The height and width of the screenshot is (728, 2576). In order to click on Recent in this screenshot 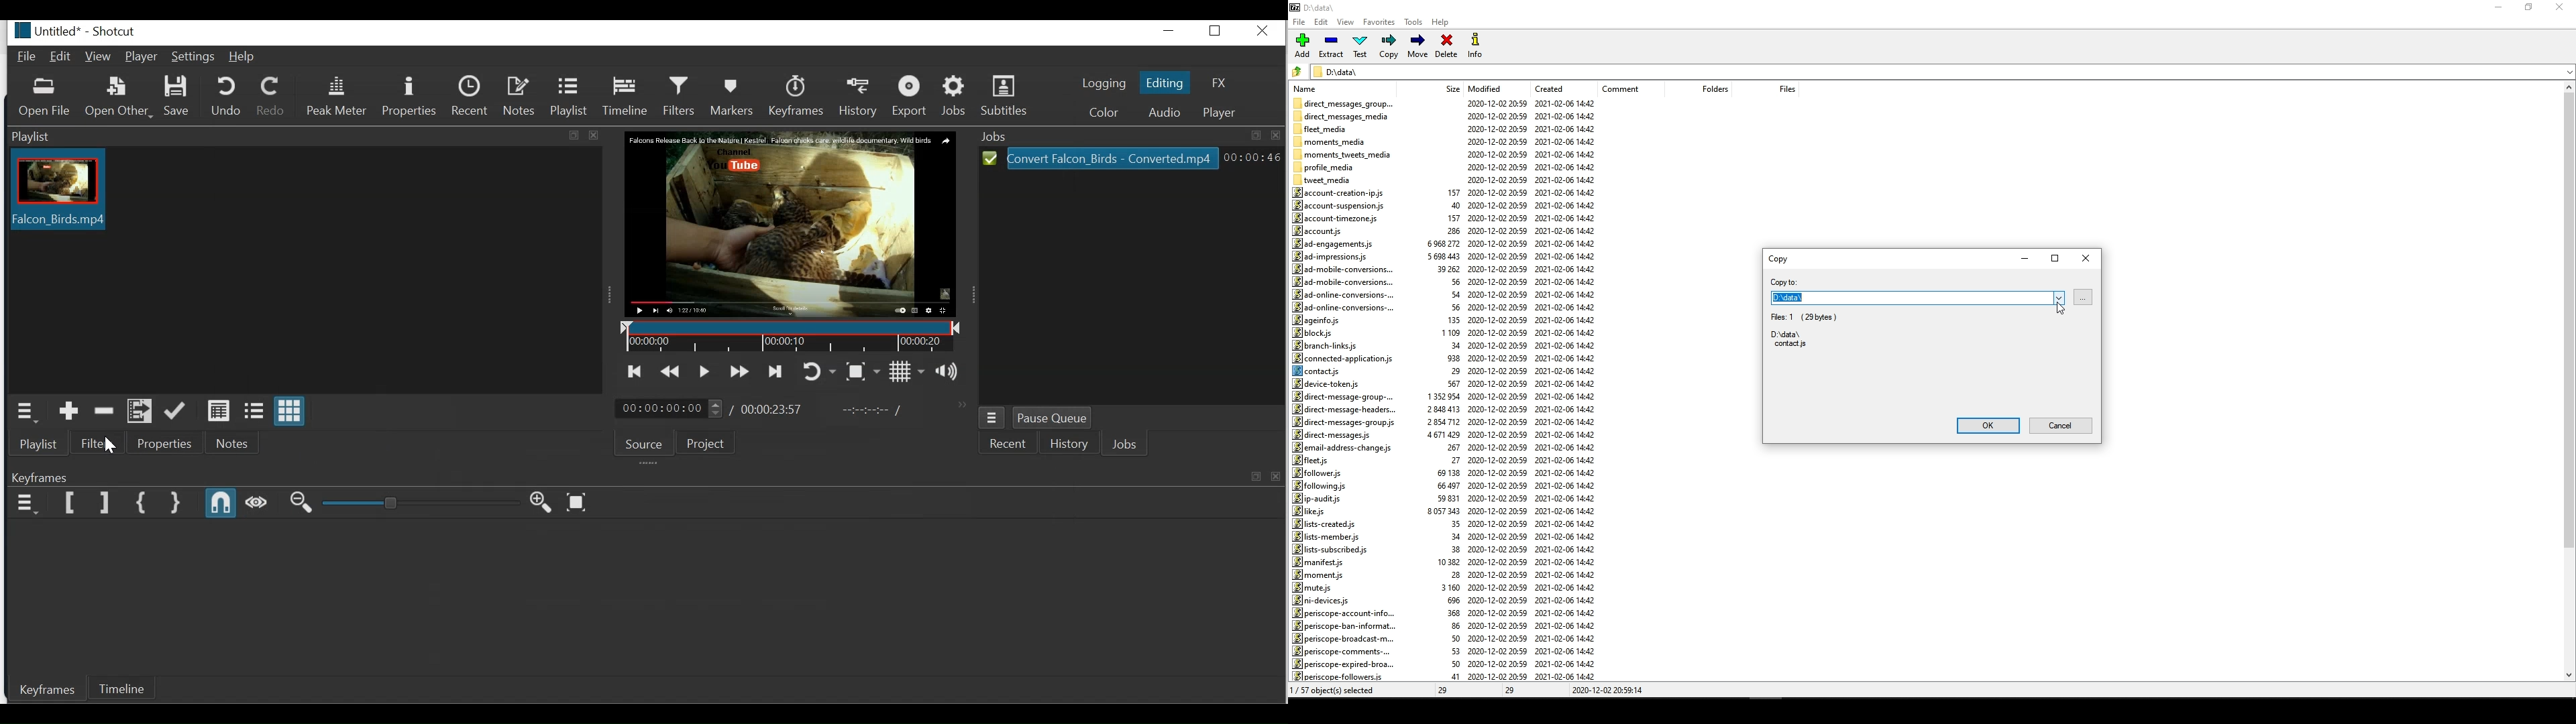, I will do `click(472, 96)`.